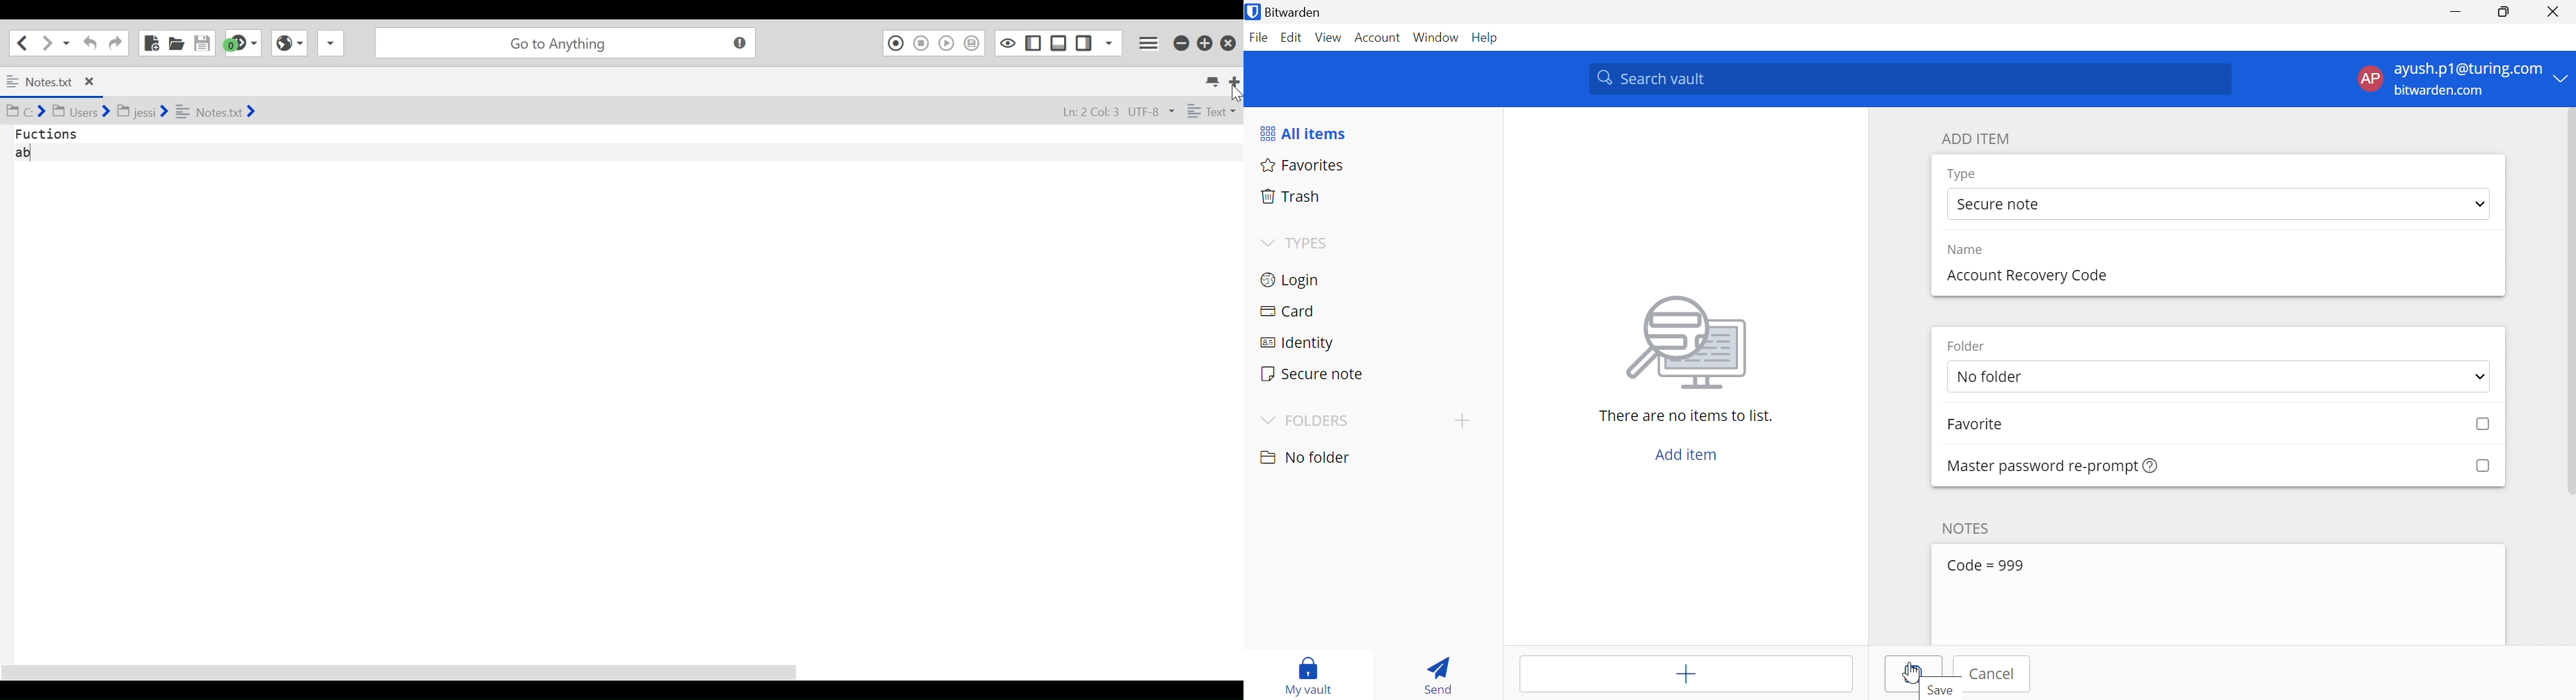 The width and height of the screenshot is (2576, 700). I want to click on Bitwarden logo, so click(1252, 12).